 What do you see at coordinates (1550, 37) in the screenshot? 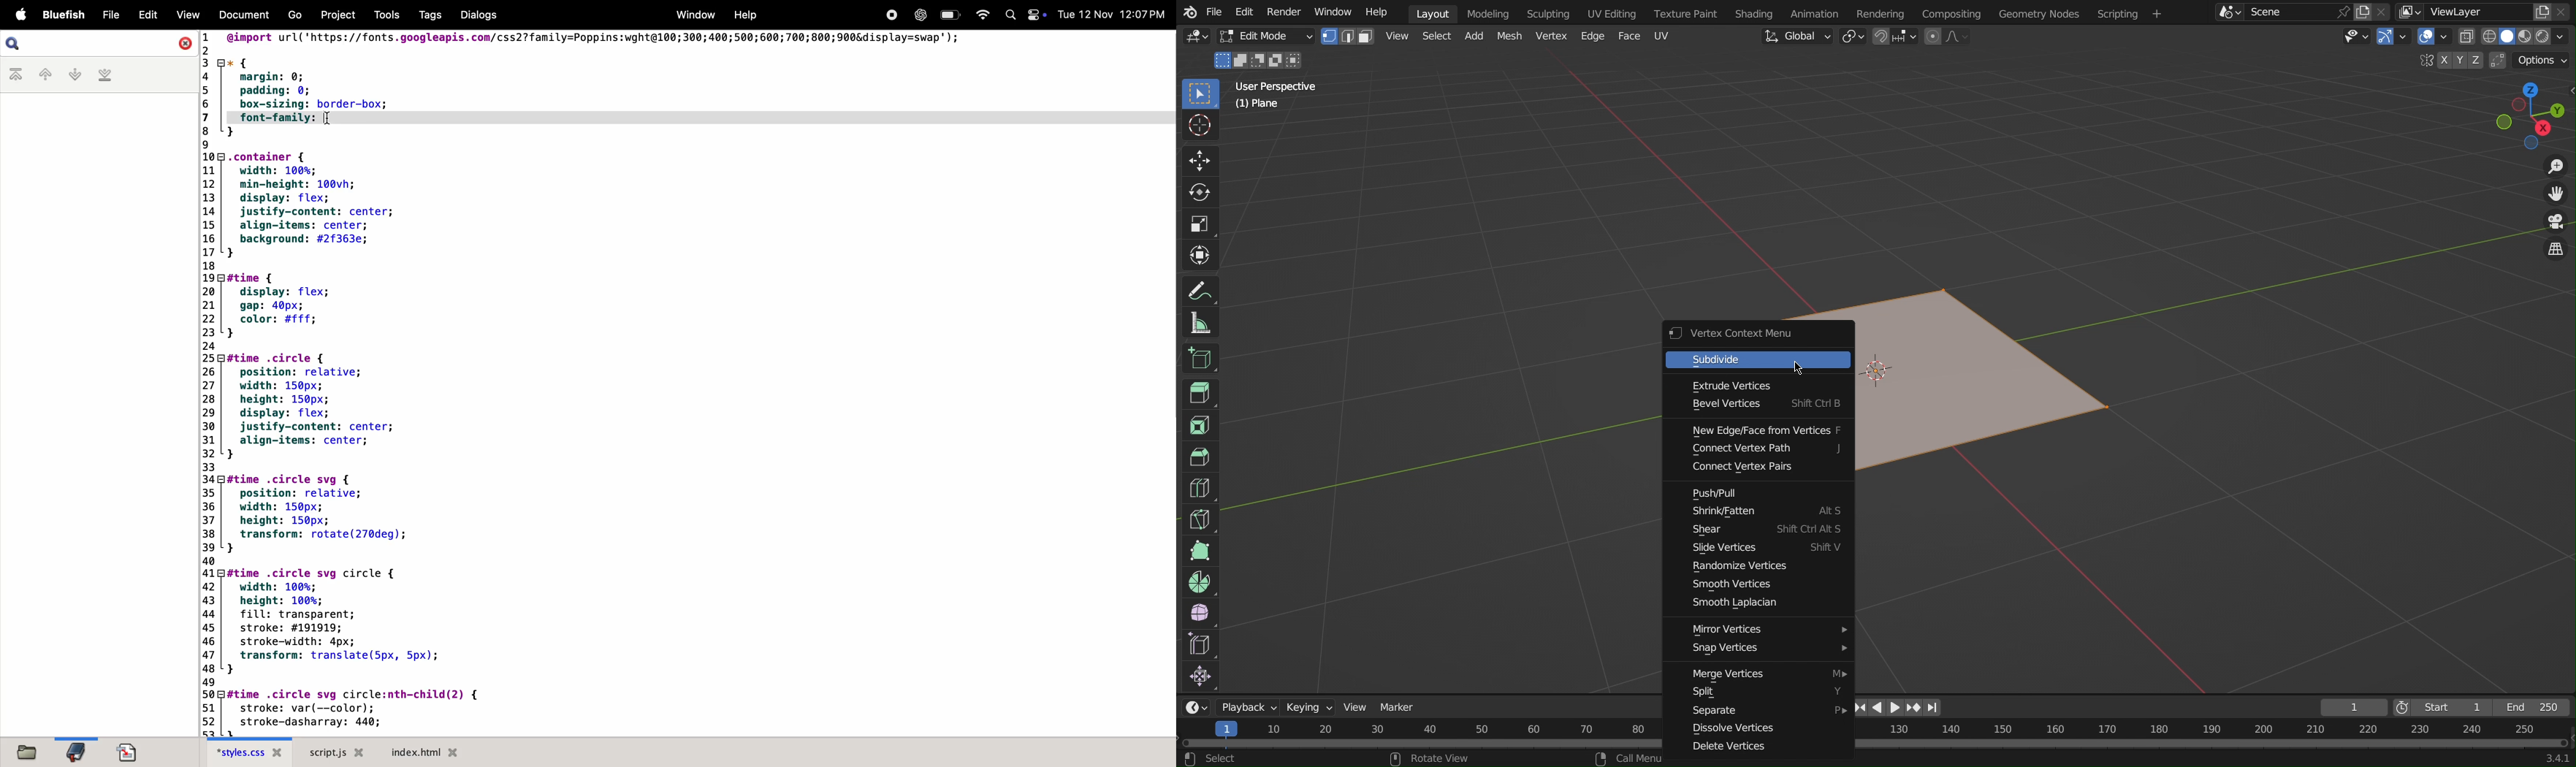
I see `Vertex` at bounding box center [1550, 37].